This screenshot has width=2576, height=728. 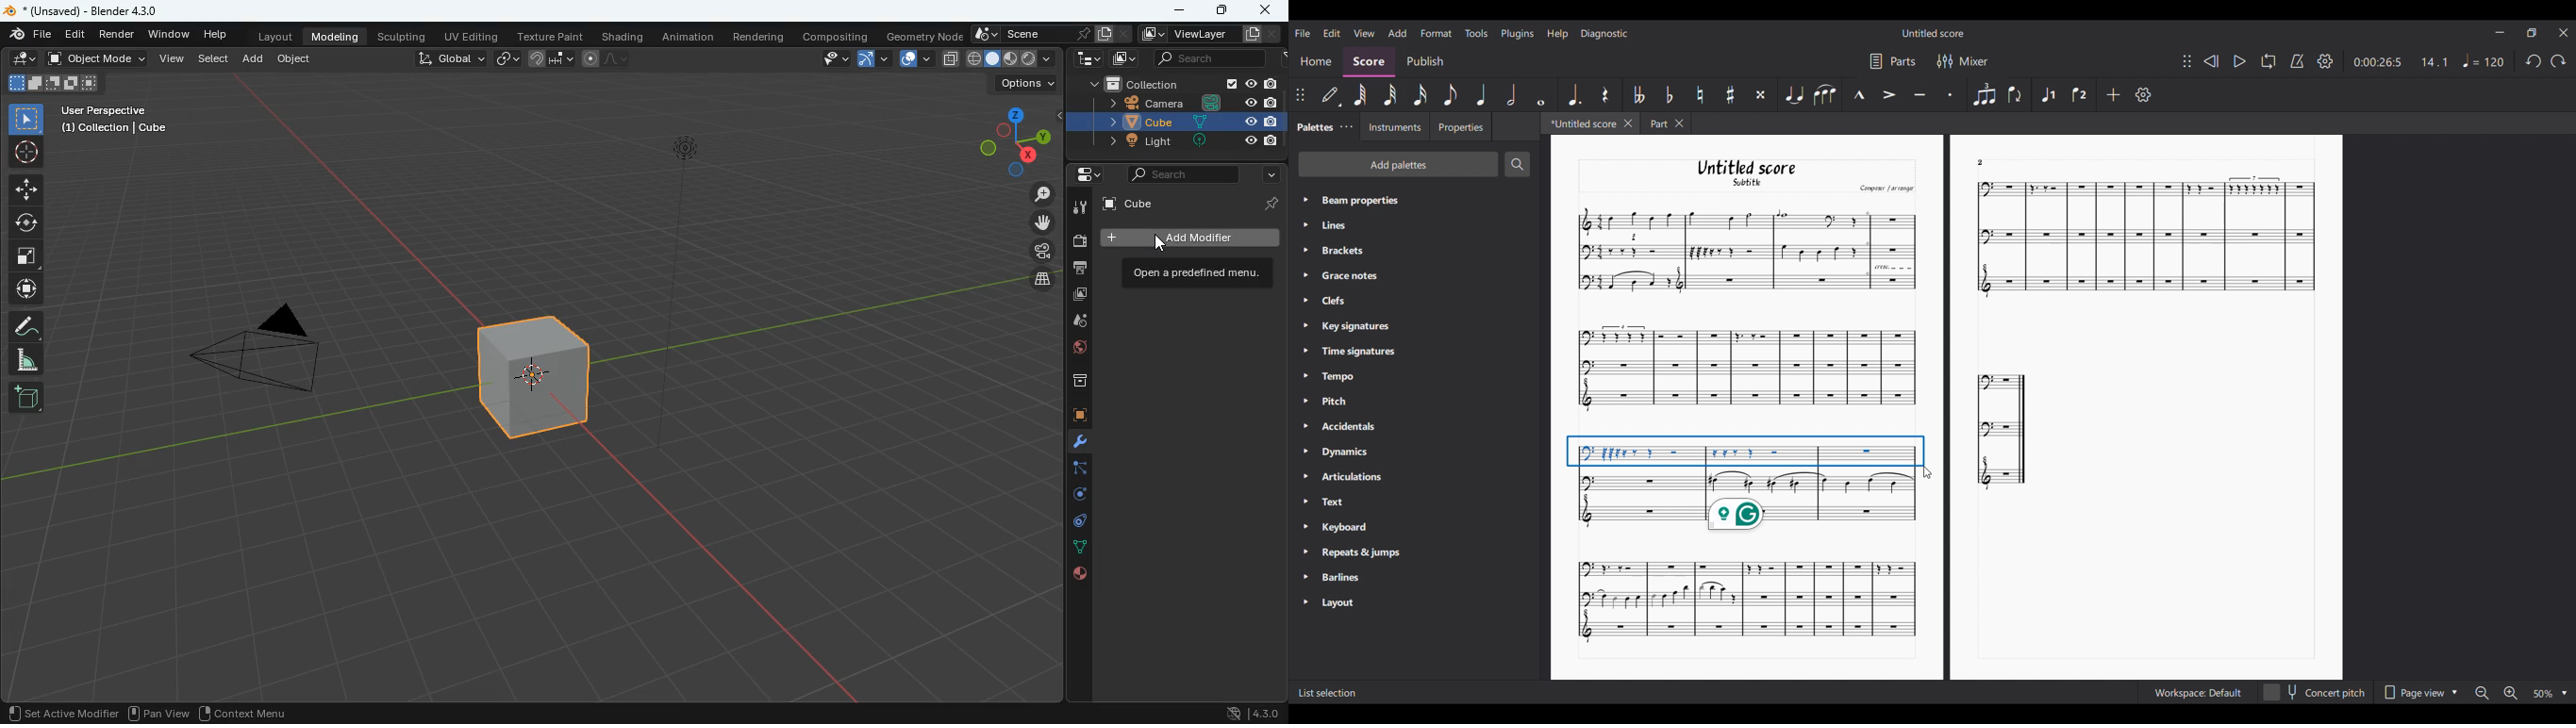 What do you see at coordinates (1398, 164) in the screenshot?
I see `Add palette` at bounding box center [1398, 164].